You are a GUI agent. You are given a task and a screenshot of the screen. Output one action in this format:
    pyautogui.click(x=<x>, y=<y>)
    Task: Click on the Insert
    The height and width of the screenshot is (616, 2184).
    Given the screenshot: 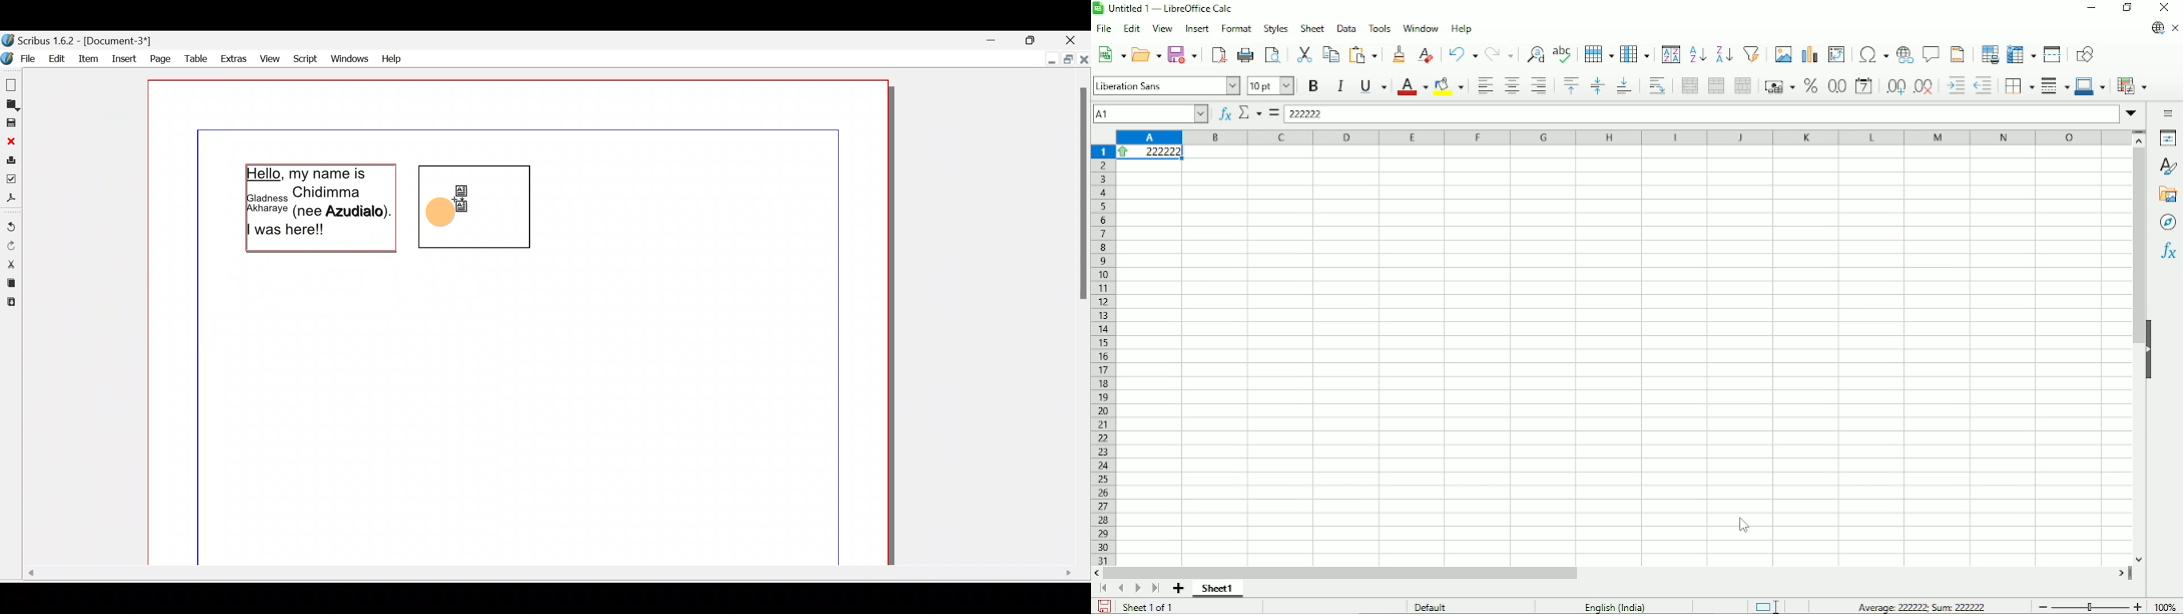 What is the action you would take?
    pyautogui.click(x=122, y=57)
    